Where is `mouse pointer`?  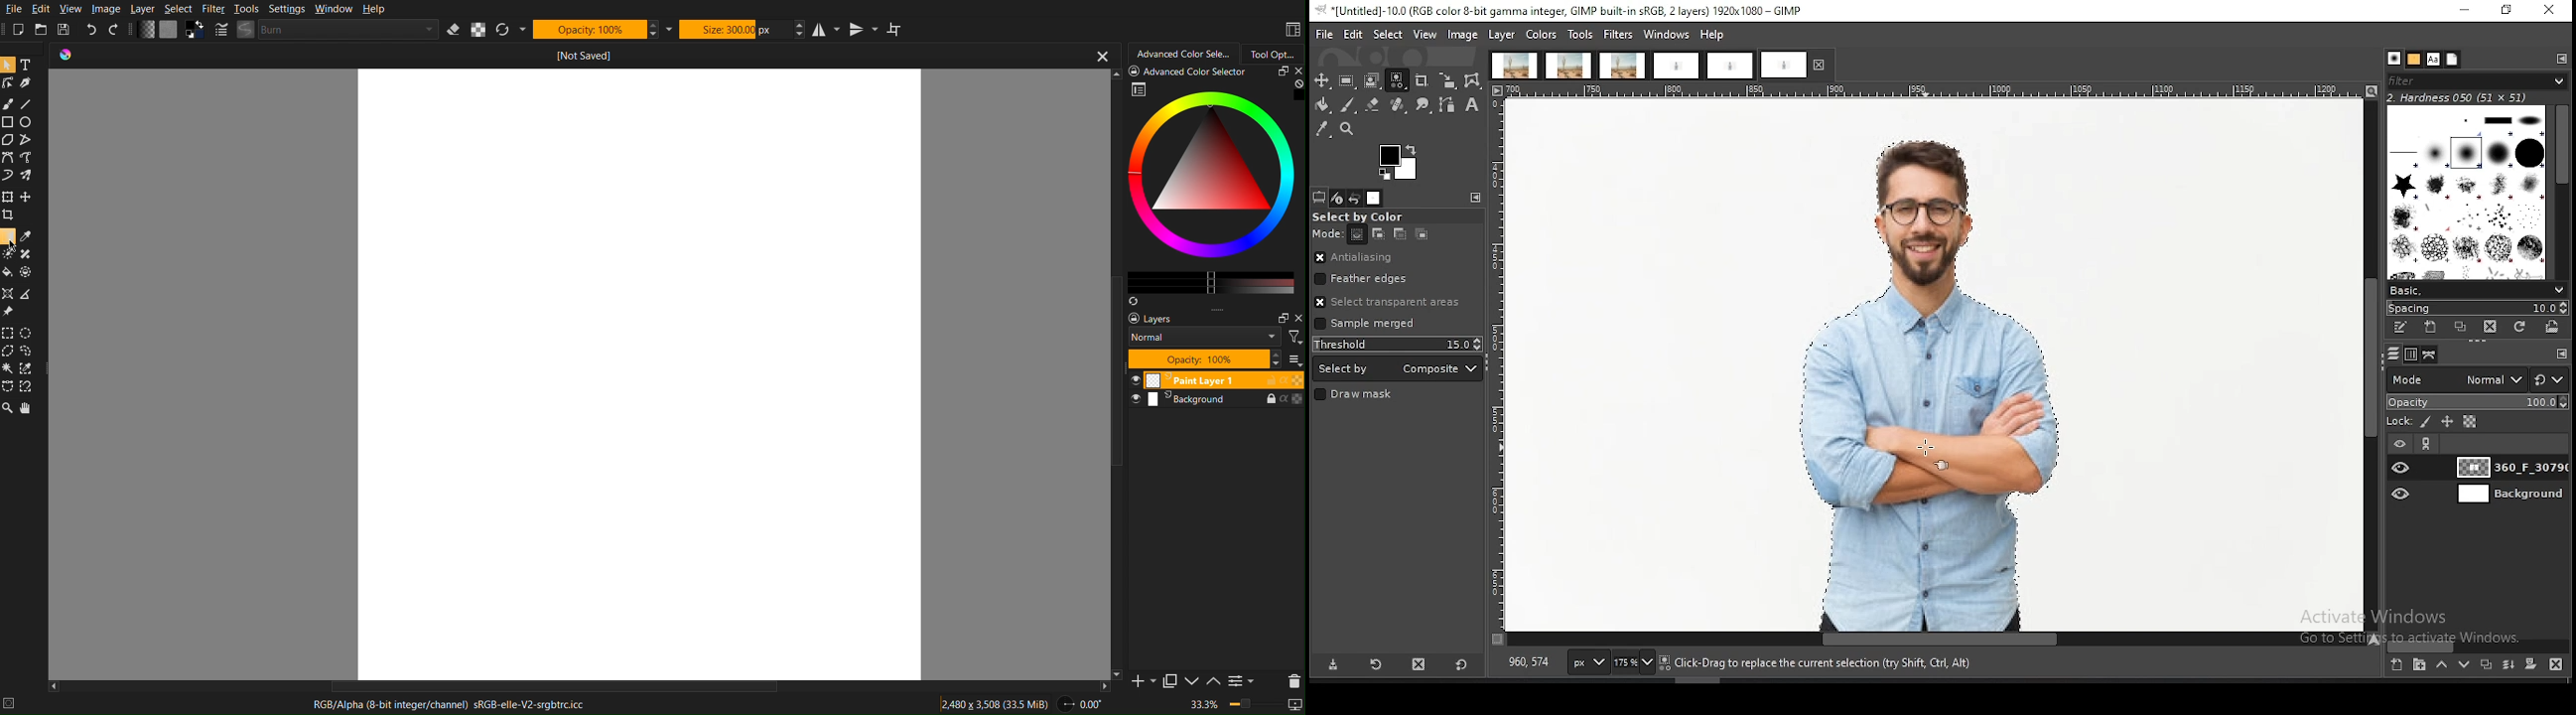 mouse pointer is located at coordinates (1924, 450).